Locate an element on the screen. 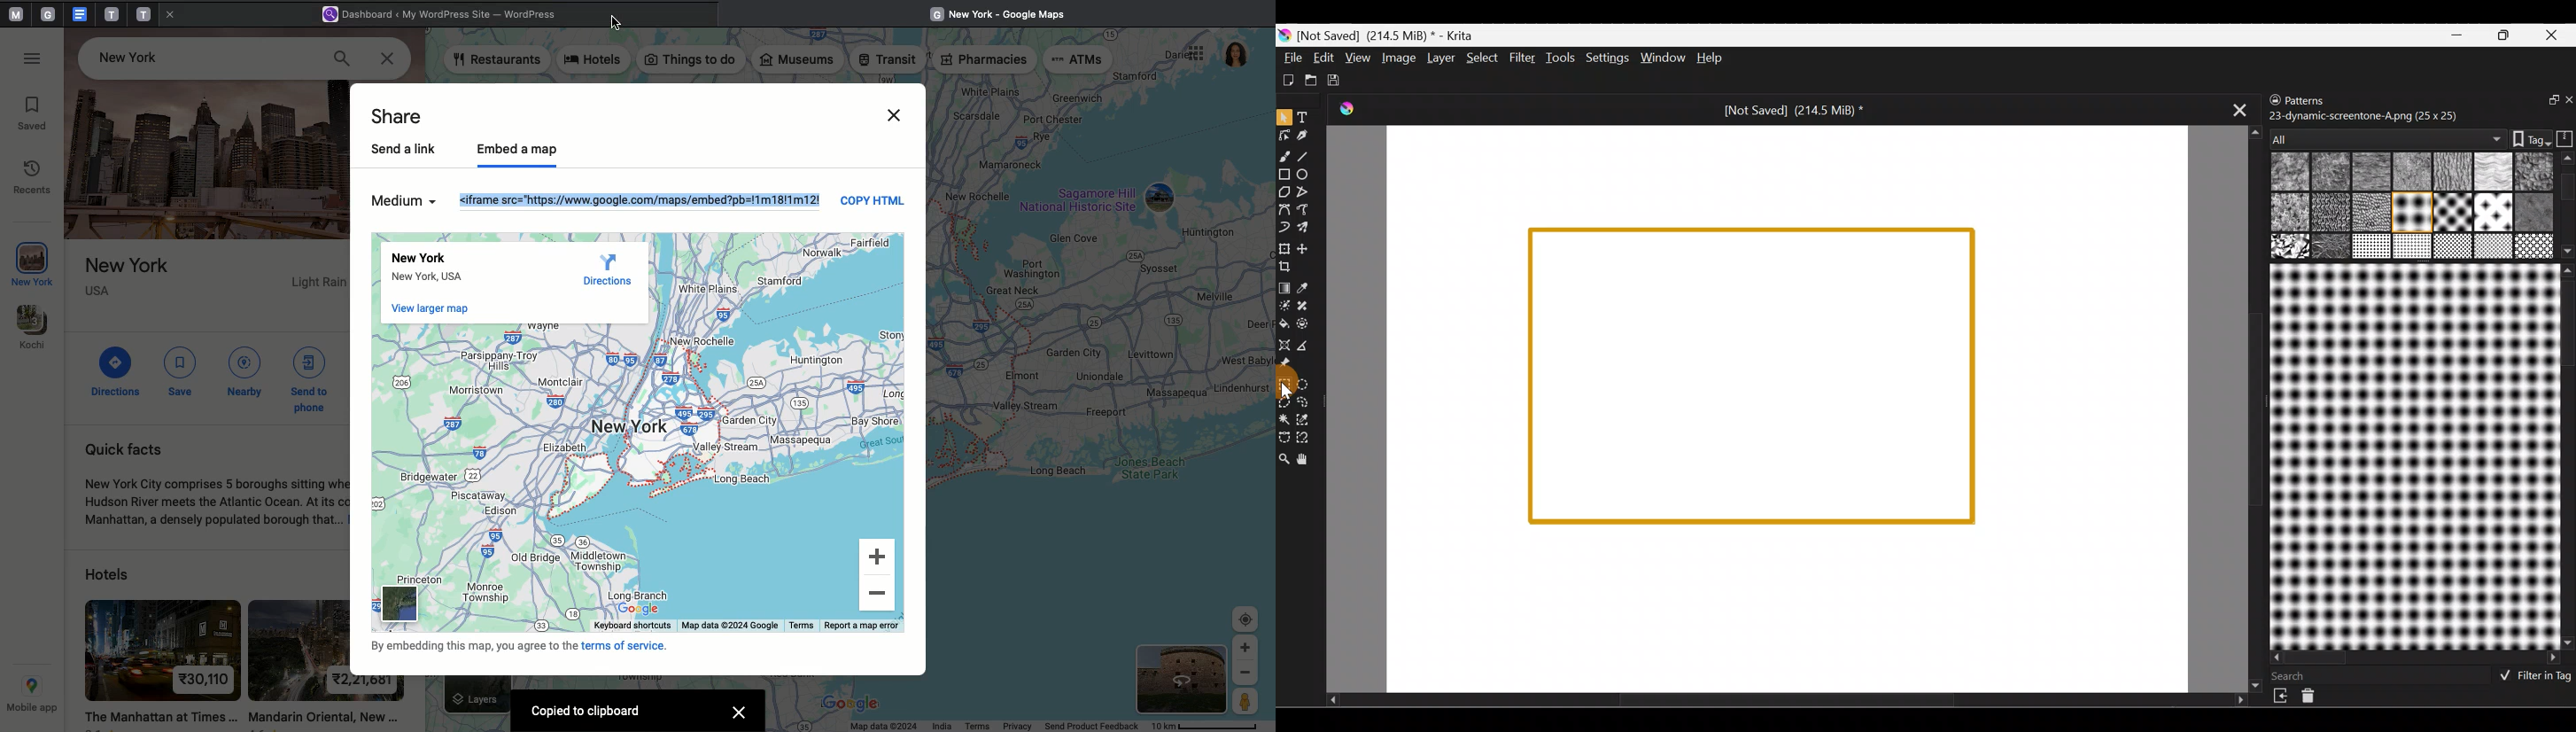  11 drawed_furry.png is located at coordinates (2452, 212).